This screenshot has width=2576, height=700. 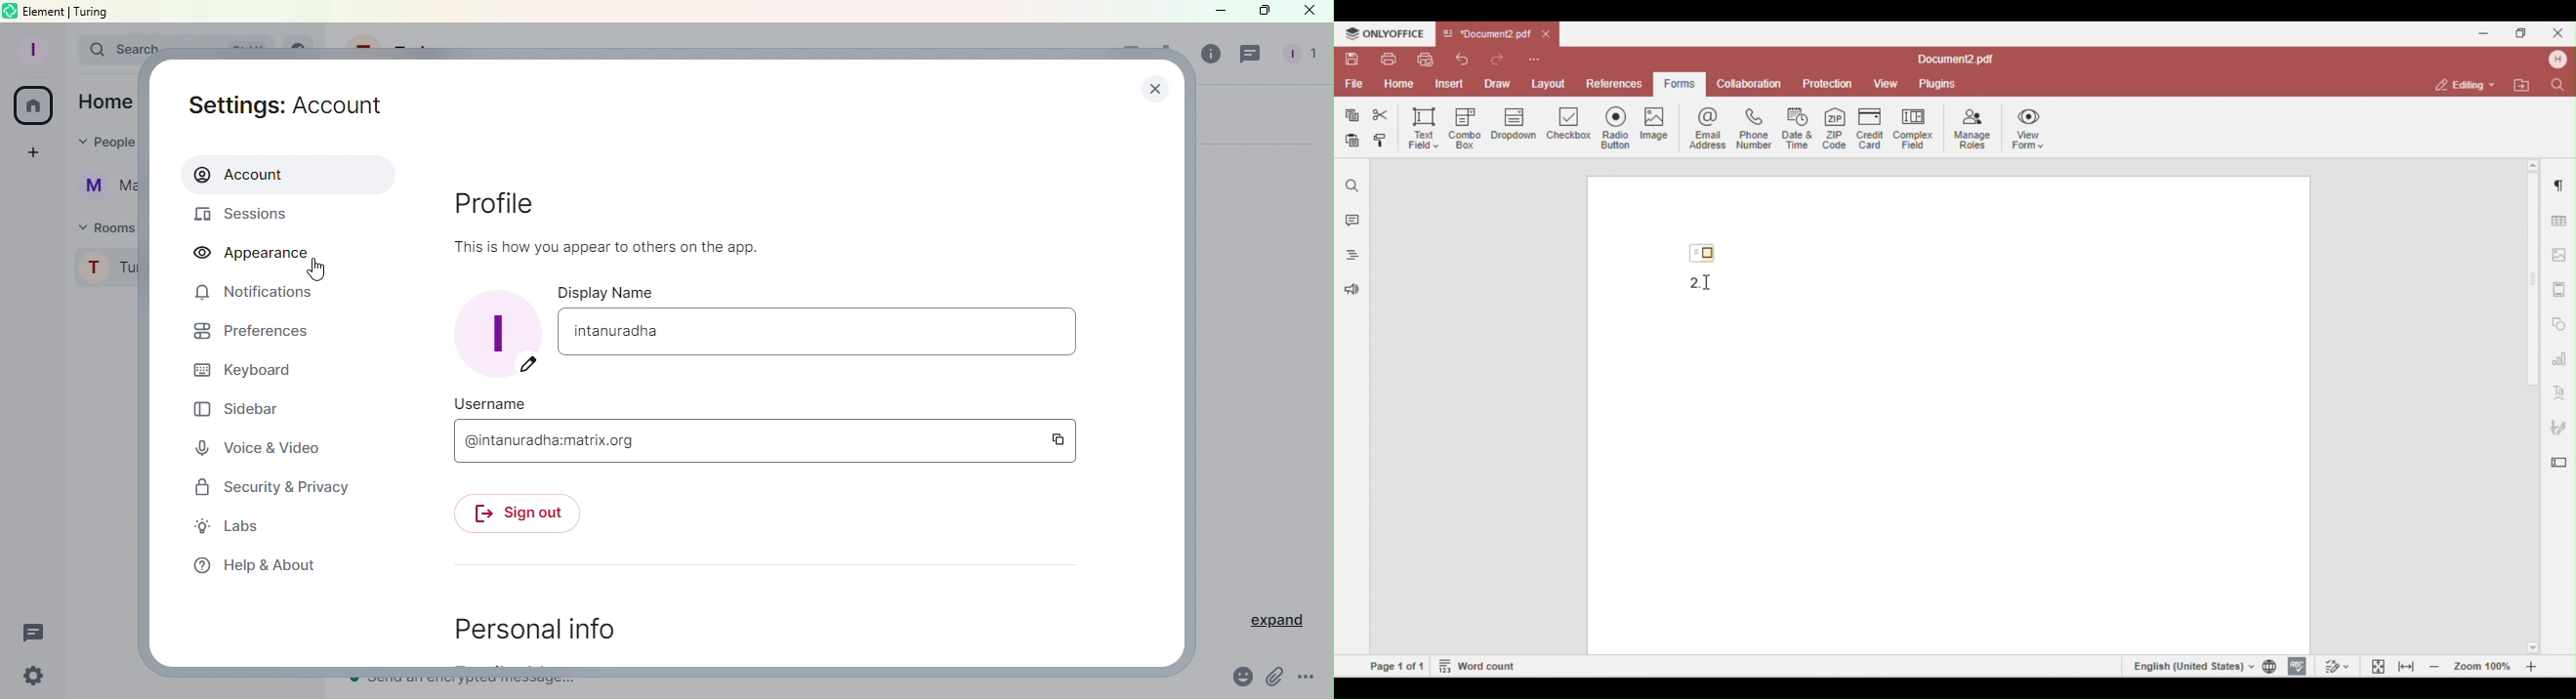 I want to click on Attachment, so click(x=1271, y=678).